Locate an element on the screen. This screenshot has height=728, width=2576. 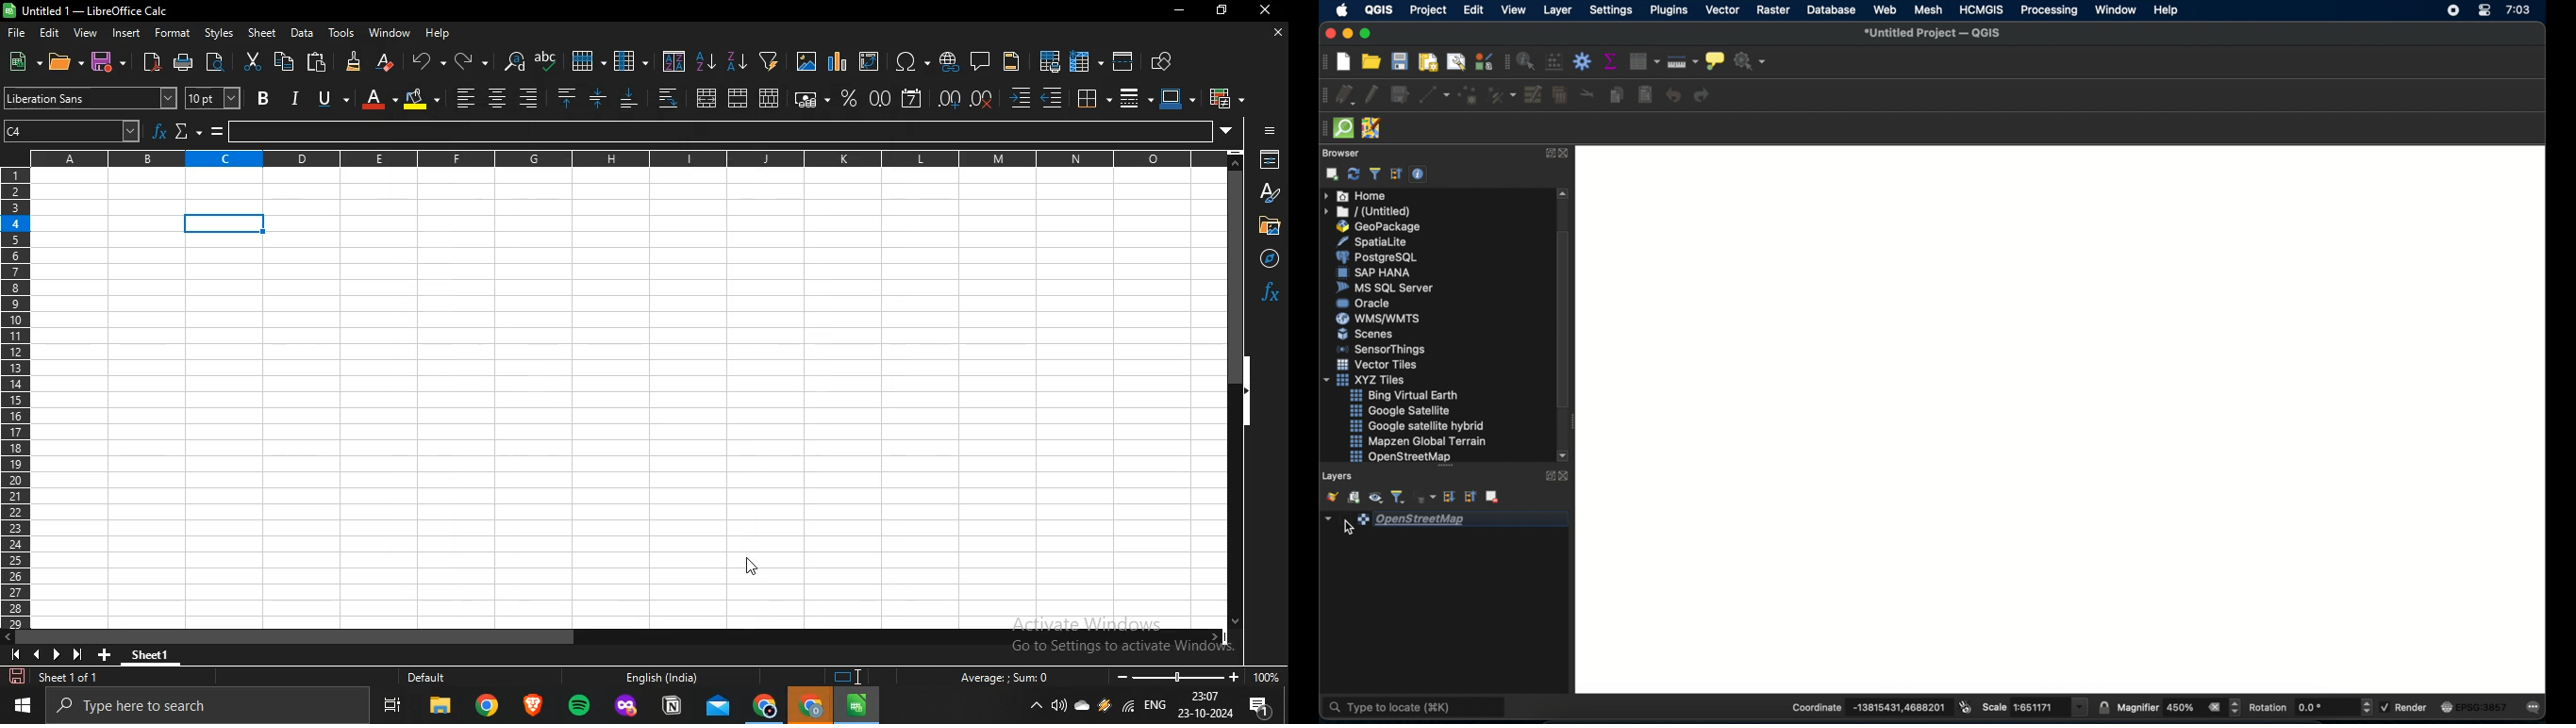
increase indent is located at coordinates (1021, 99).